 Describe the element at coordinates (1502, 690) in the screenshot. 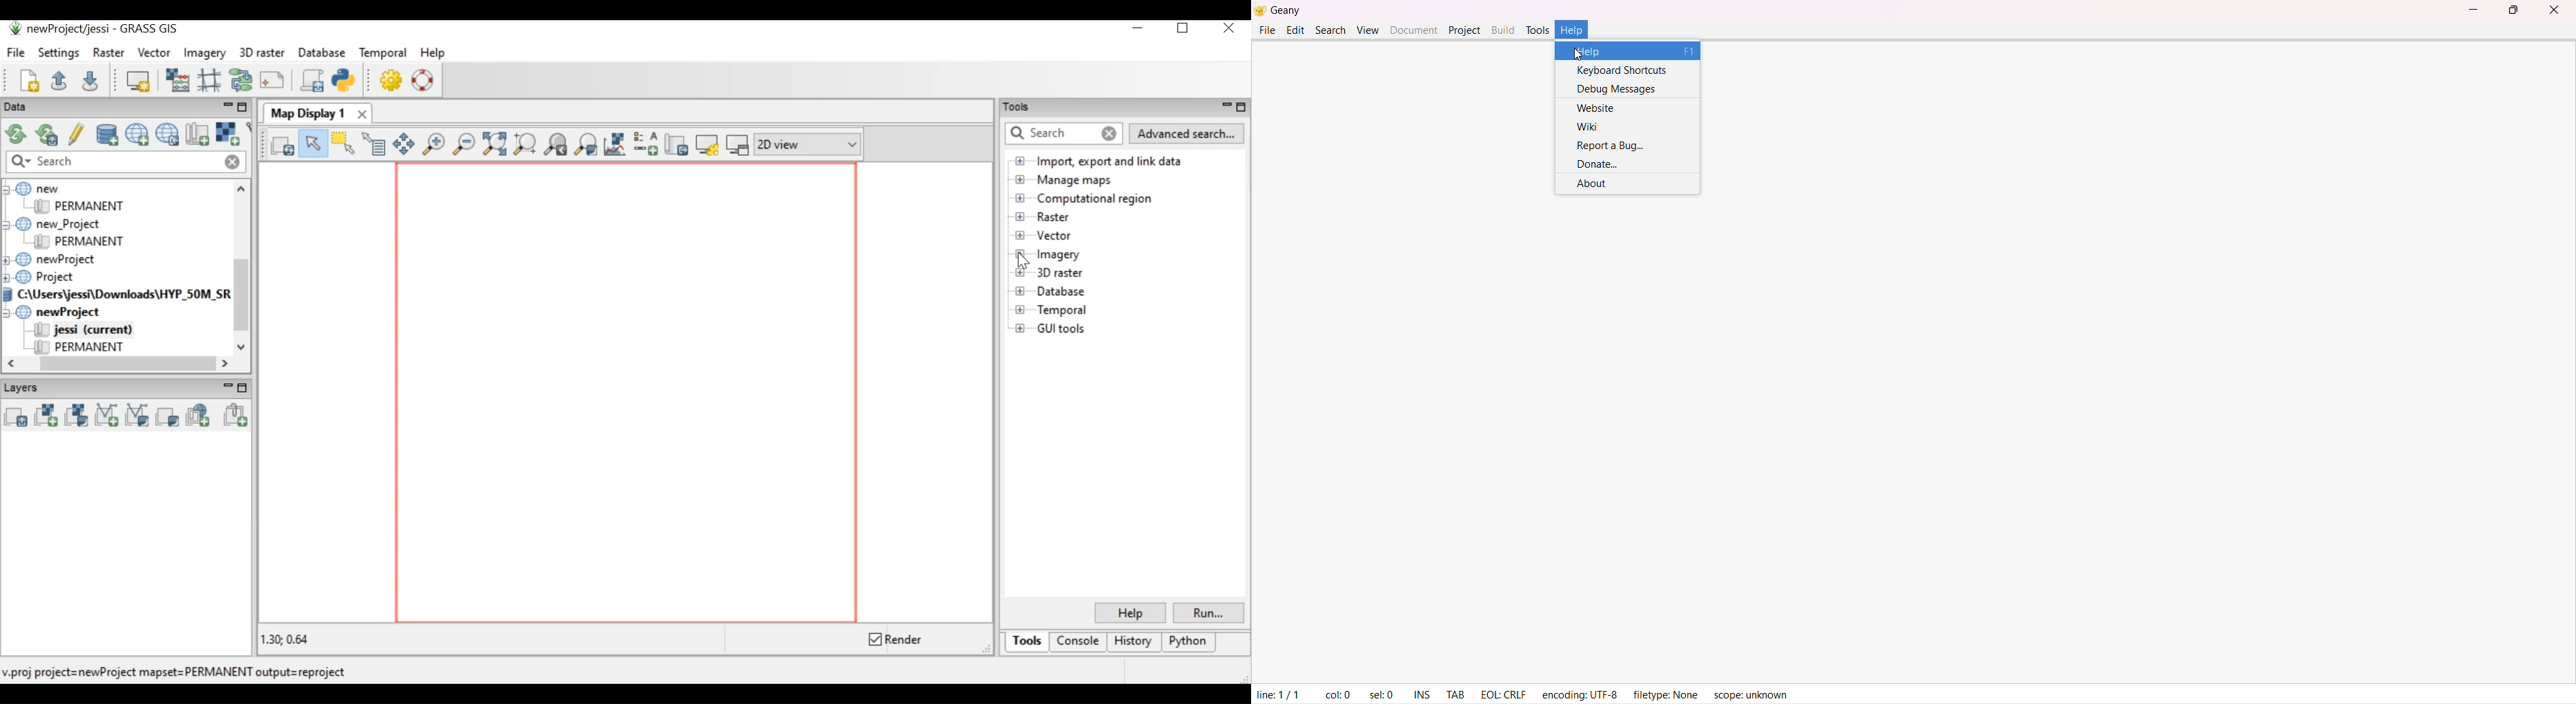

I see `Eql` at that location.